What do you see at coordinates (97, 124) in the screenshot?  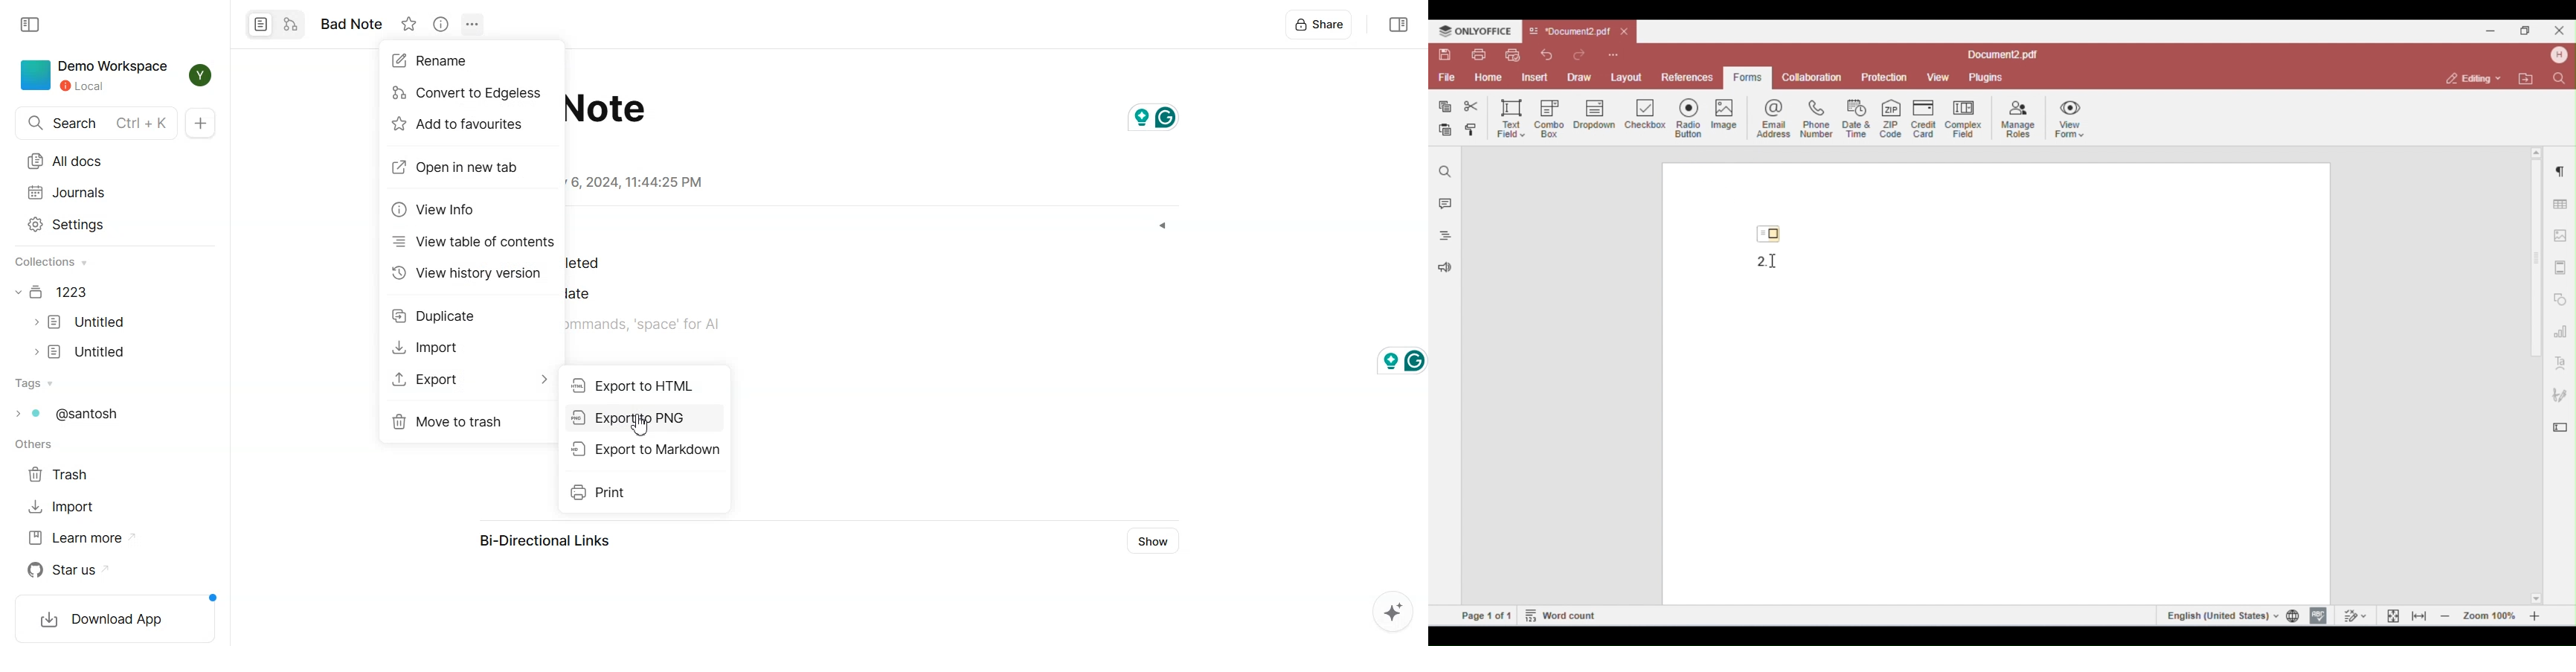 I see `Search doc` at bounding box center [97, 124].